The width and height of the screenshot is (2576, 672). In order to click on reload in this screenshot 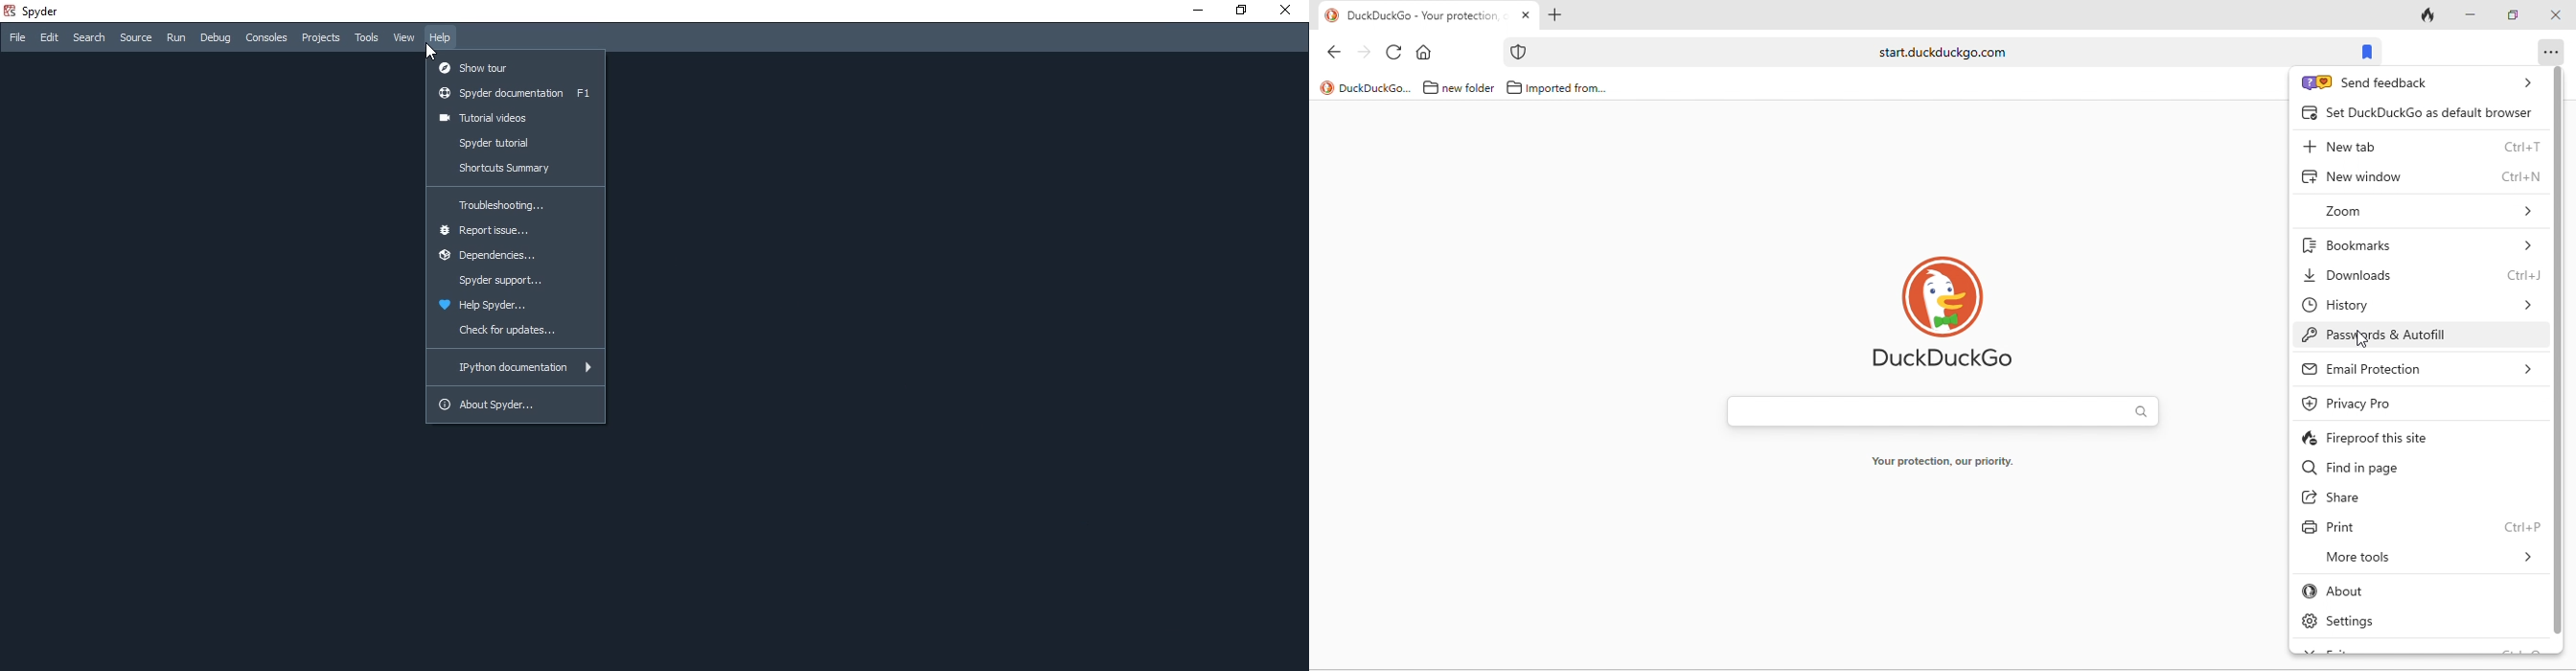, I will do `click(1395, 52)`.